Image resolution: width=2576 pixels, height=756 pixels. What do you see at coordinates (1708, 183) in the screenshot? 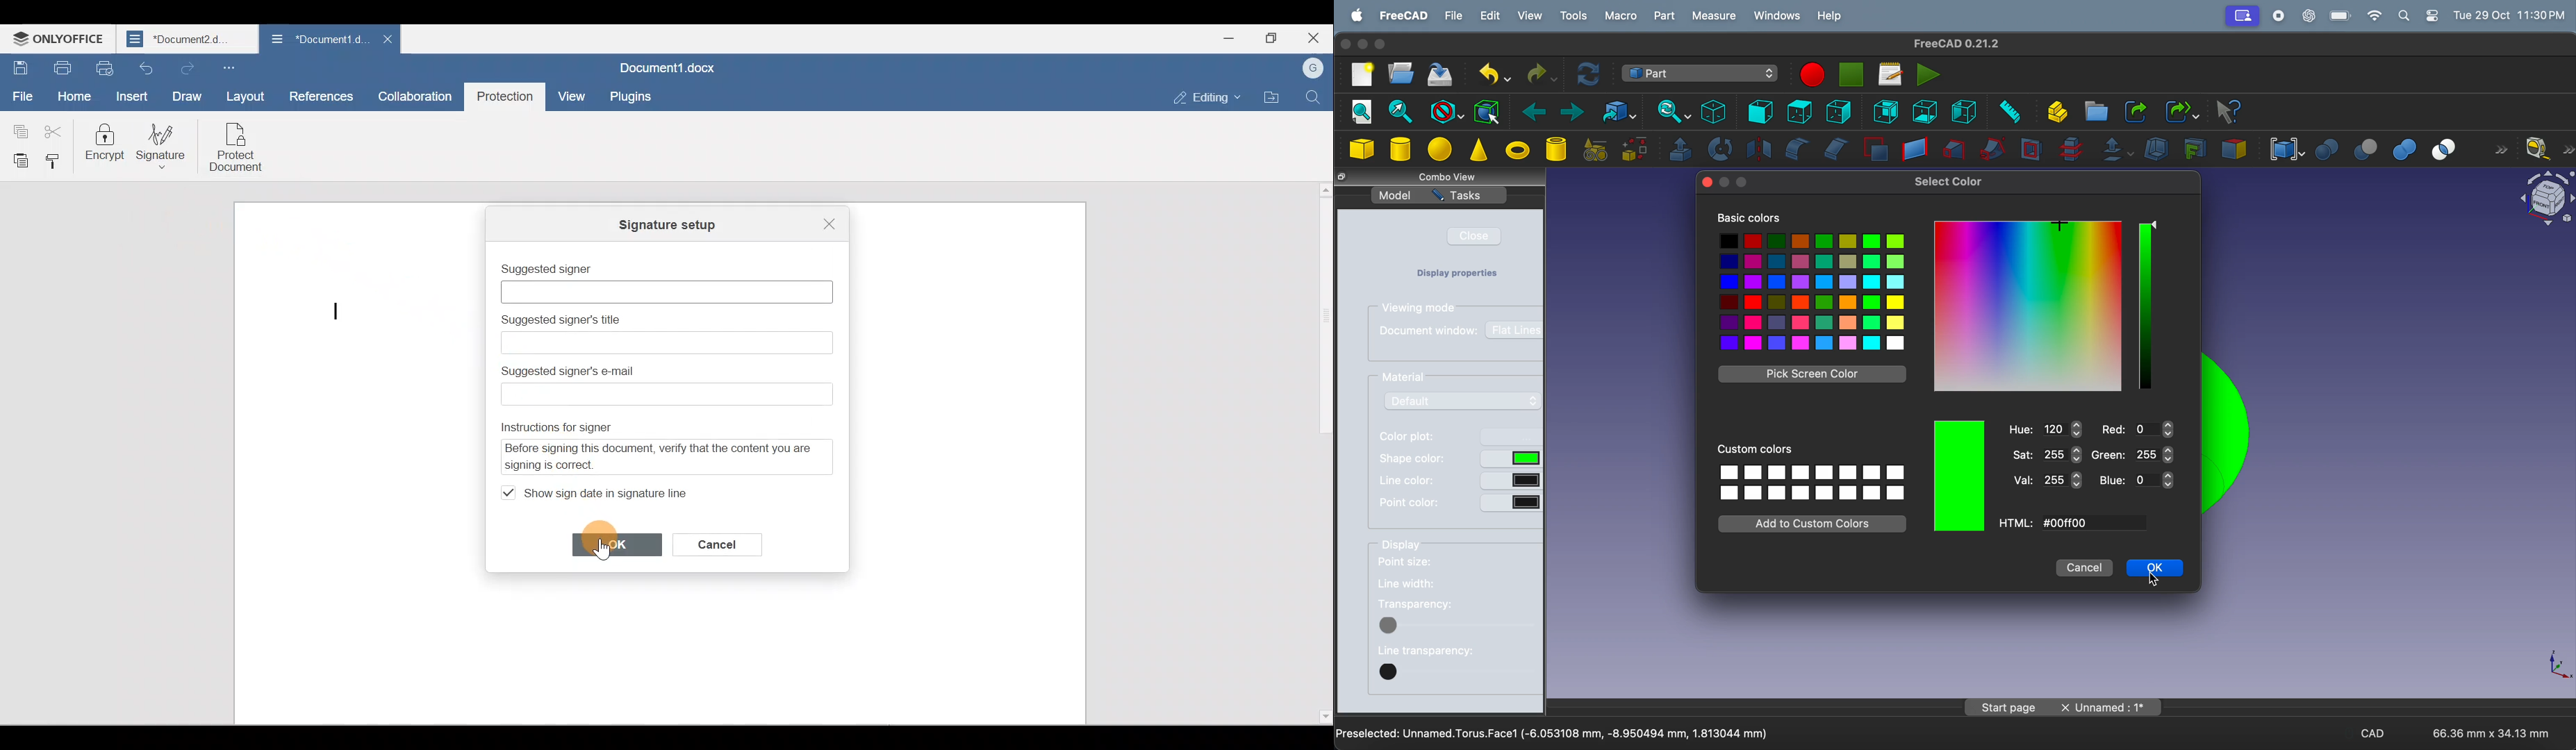
I see `close` at bounding box center [1708, 183].